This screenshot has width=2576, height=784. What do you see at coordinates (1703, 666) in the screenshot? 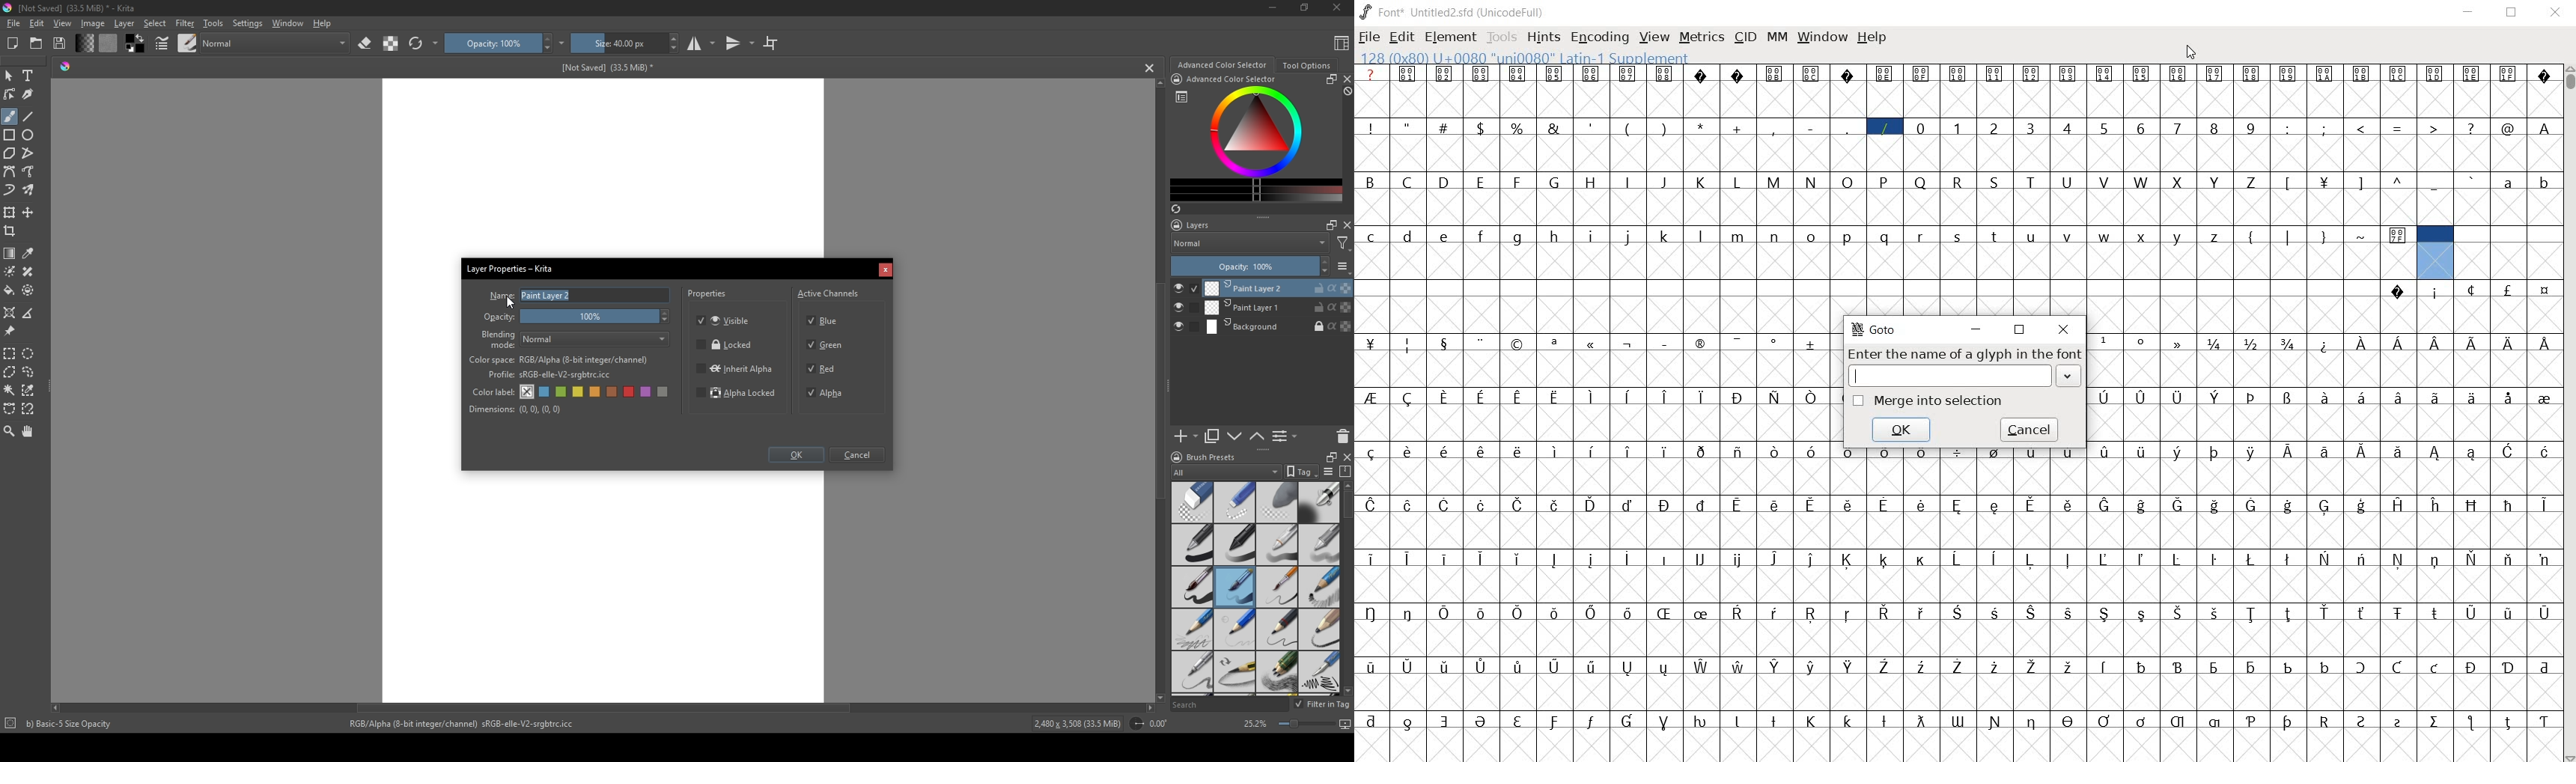
I see `Symbol` at bounding box center [1703, 666].